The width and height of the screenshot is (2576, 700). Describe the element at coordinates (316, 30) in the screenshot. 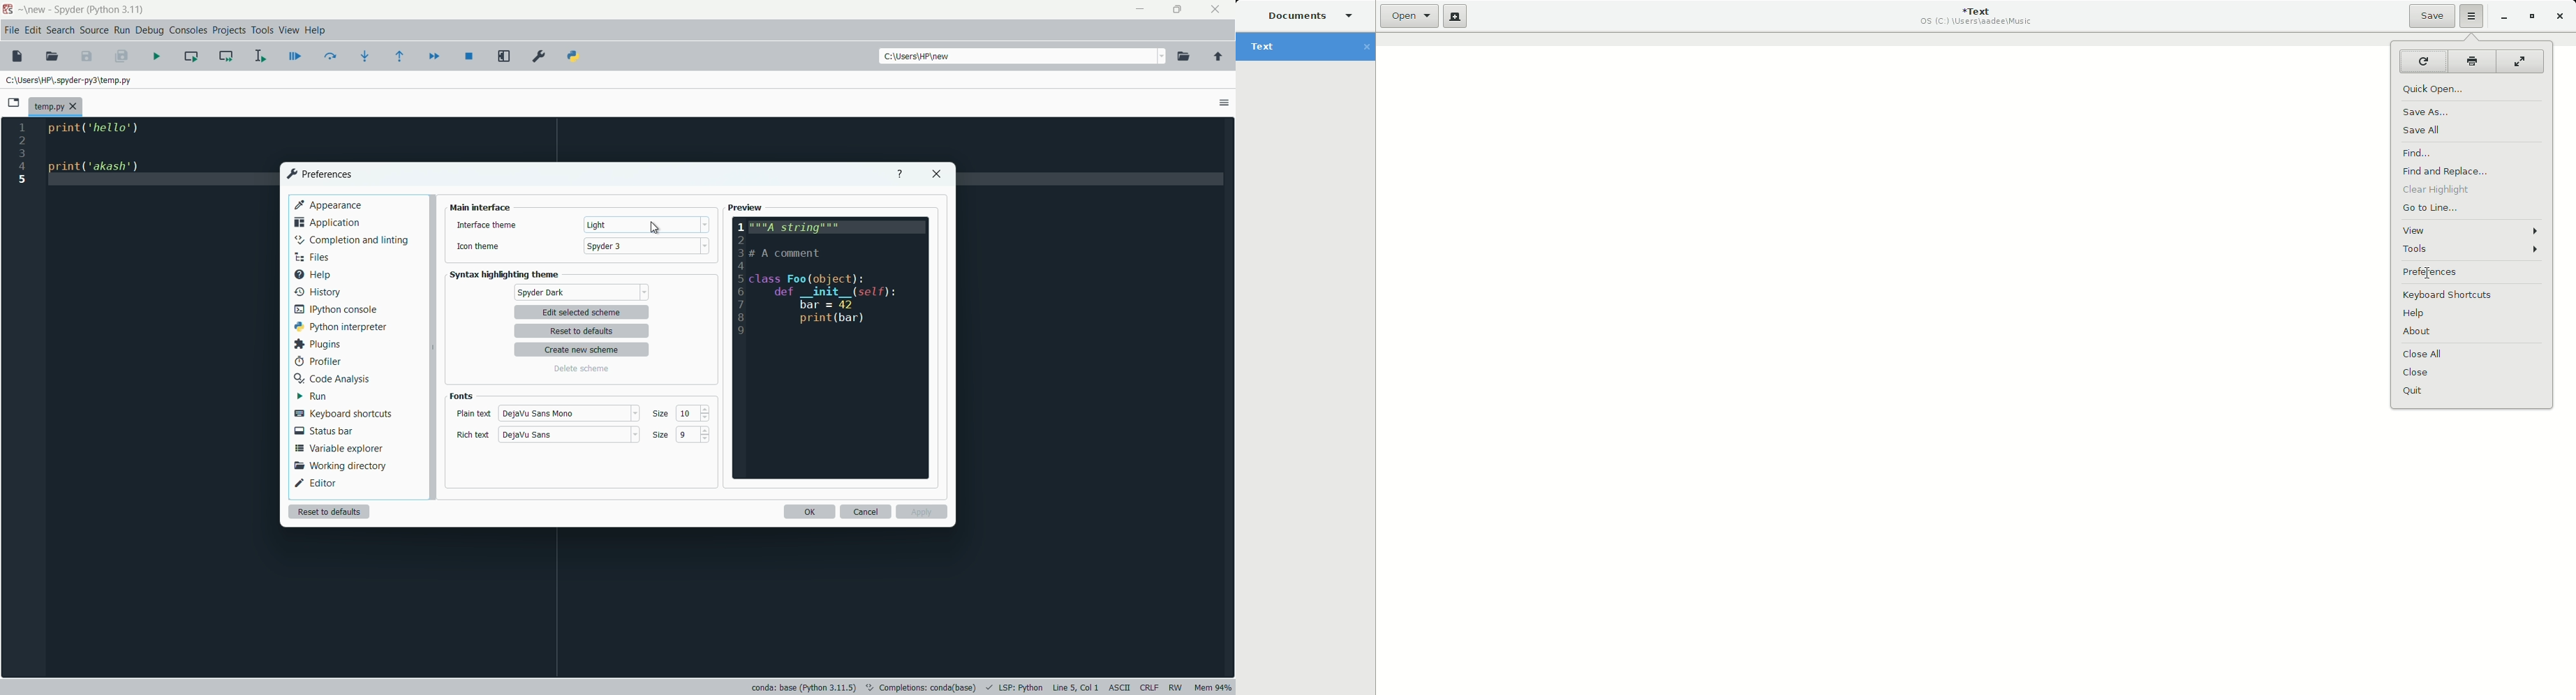

I see `help menu` at that location.